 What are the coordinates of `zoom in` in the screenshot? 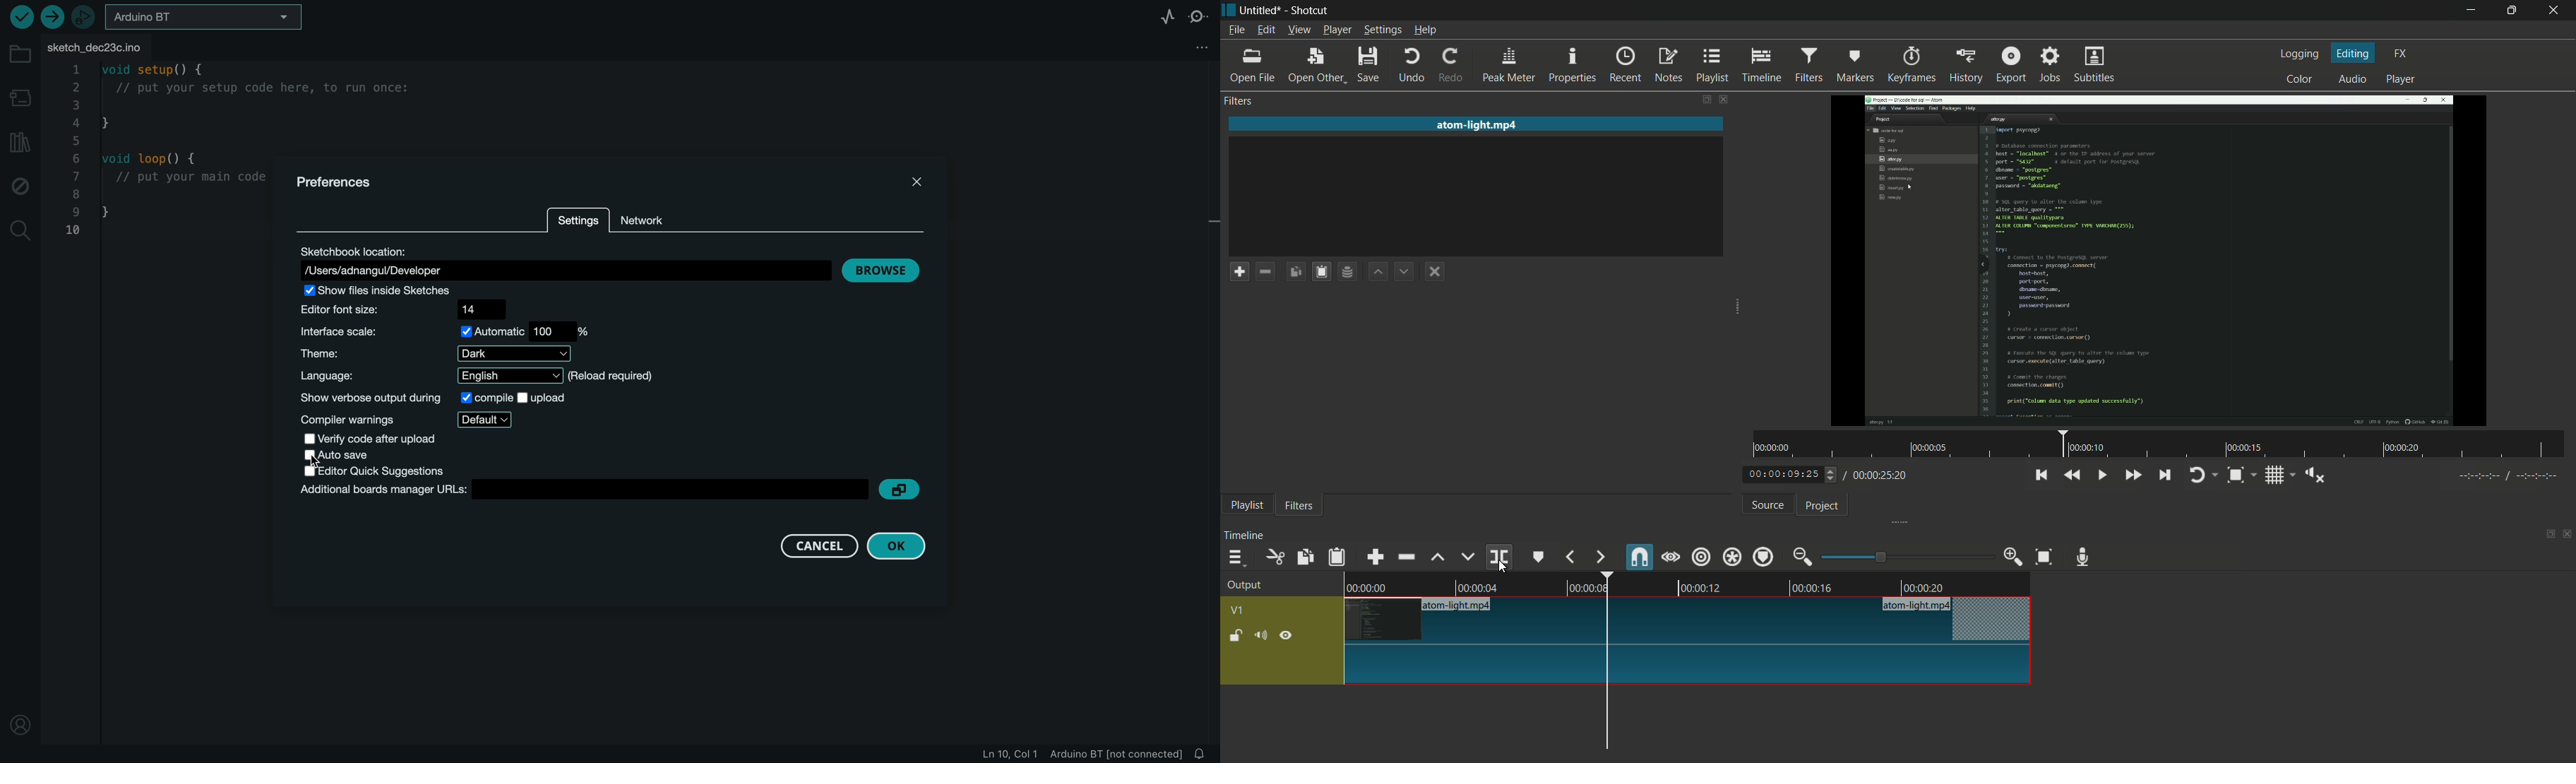 It's located at (2014, 557).